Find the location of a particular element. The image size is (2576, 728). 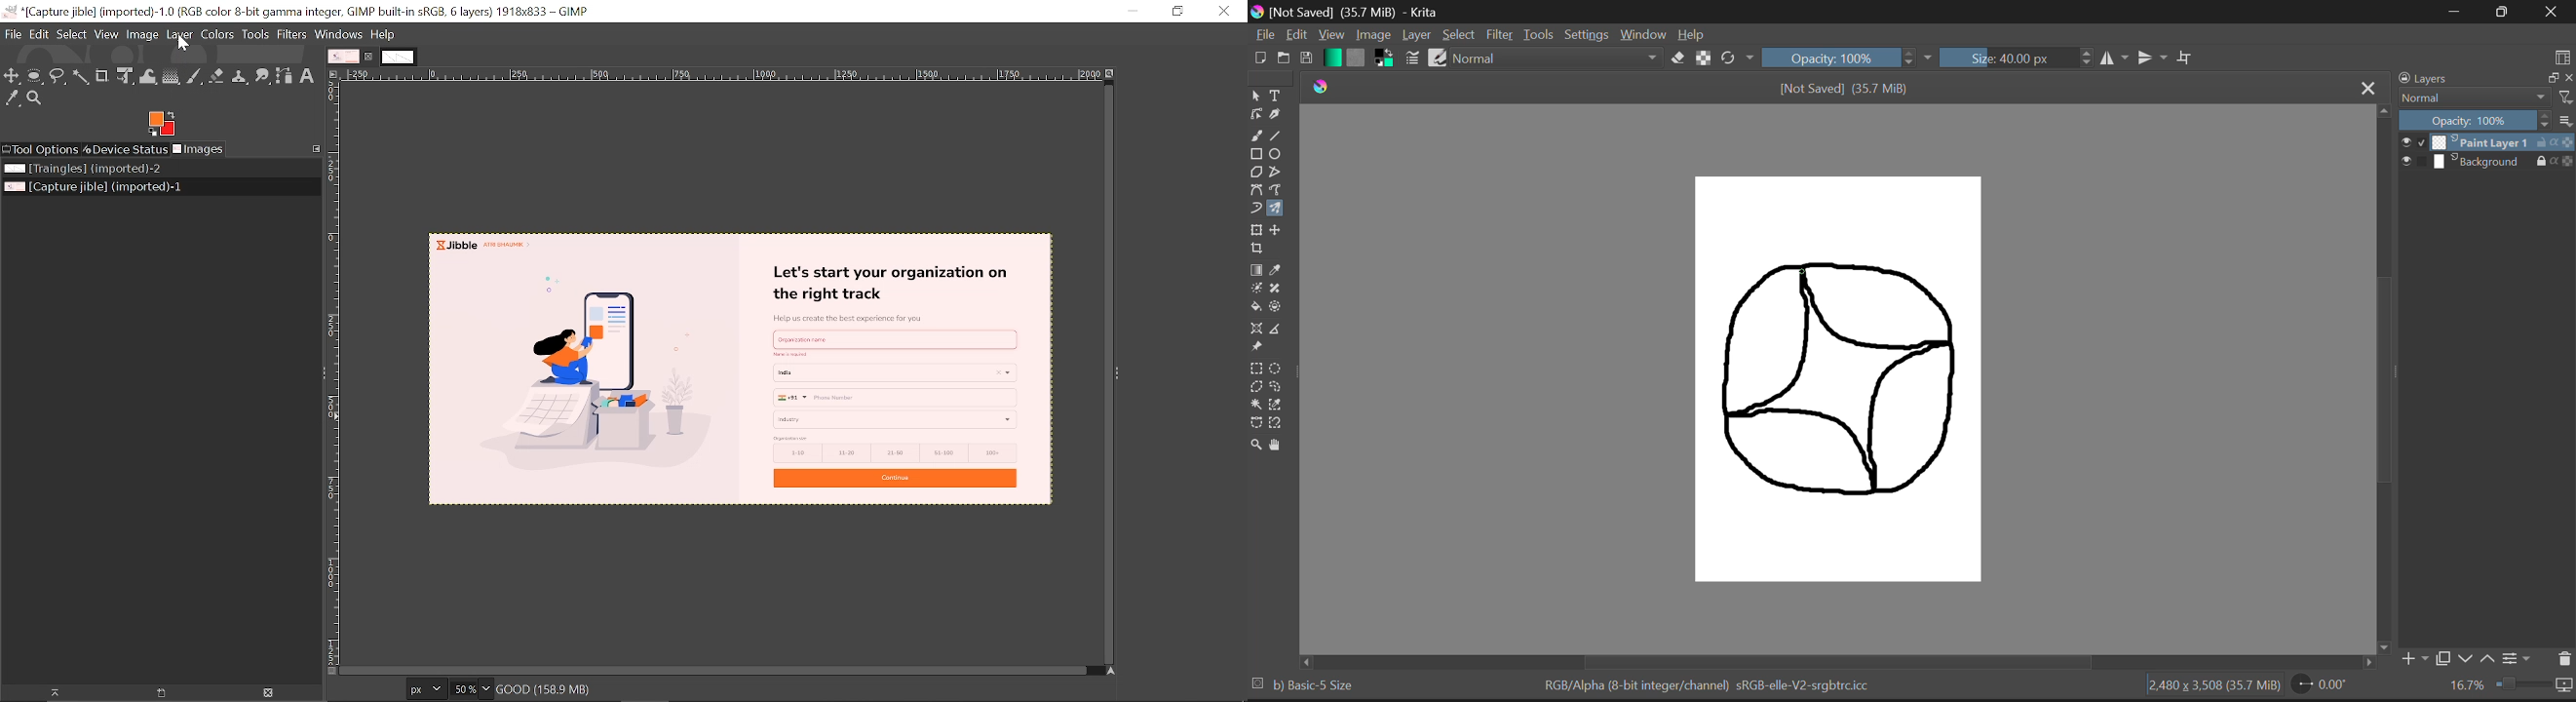

Mandala Design is located at coordinates (1841, 387).